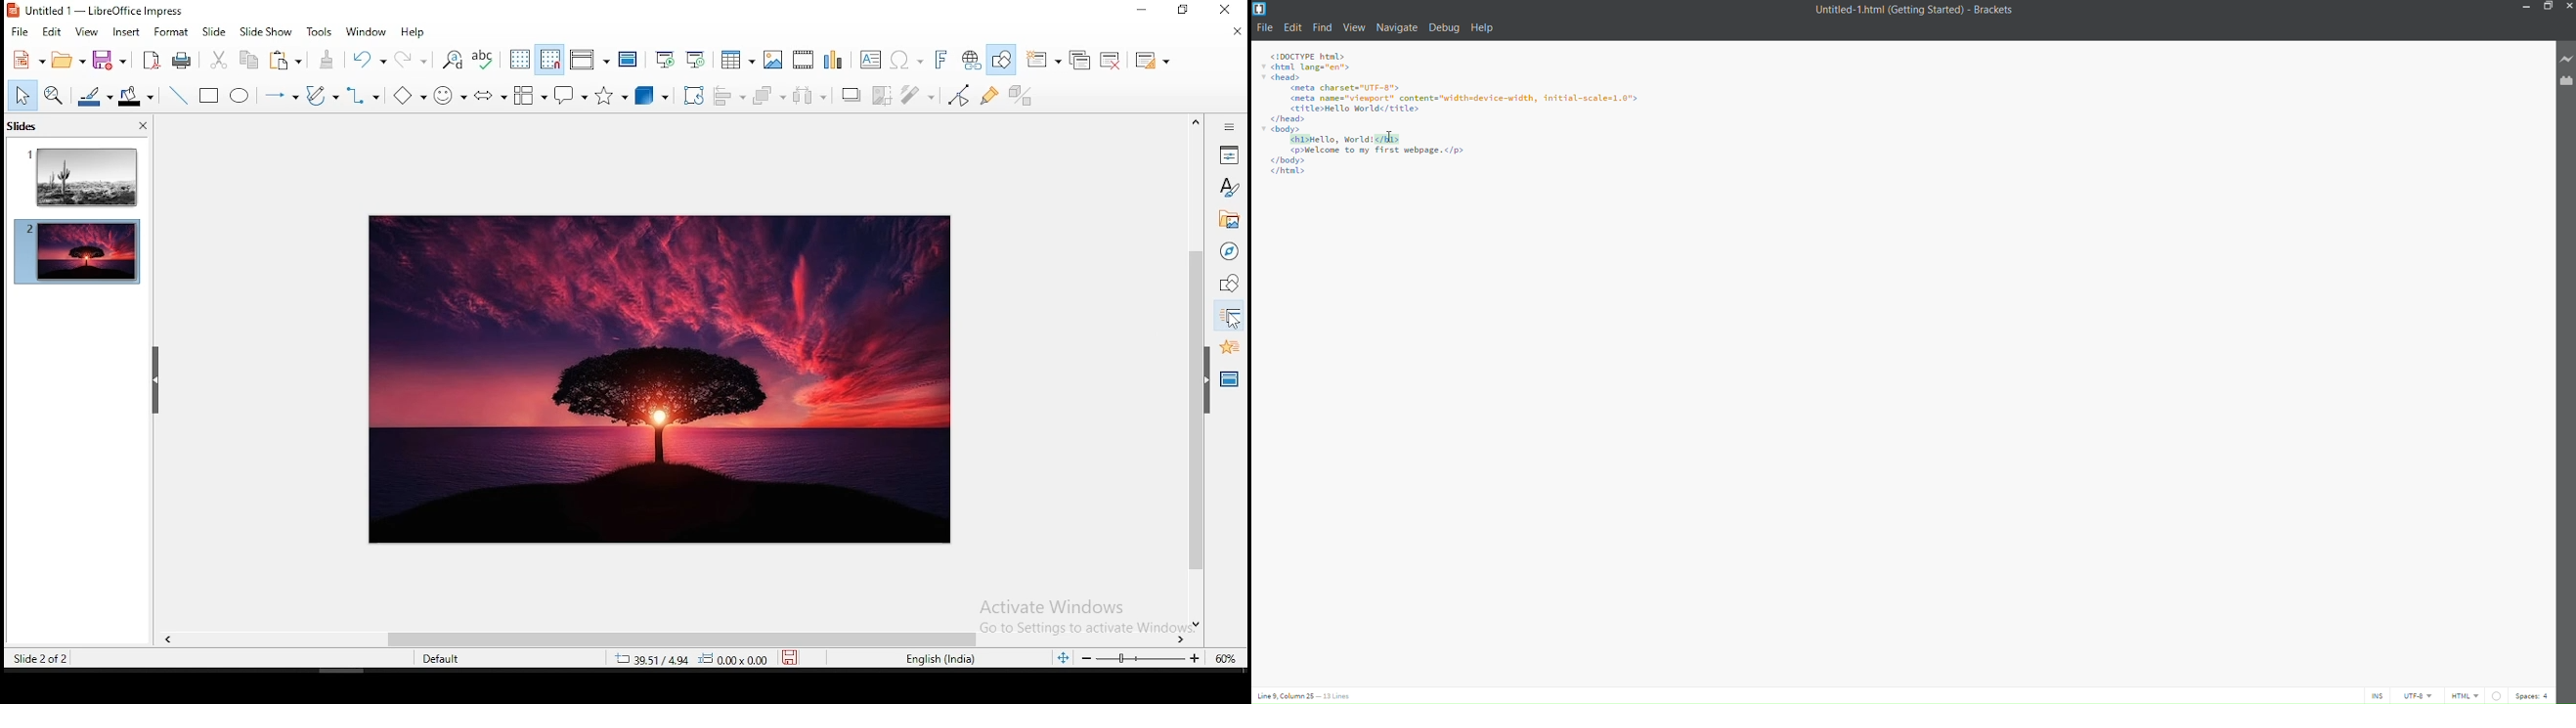 Image resolution: width=2576 pixels, height=728 pixels. What do you see at coordinates (54, 95) in the screenshot?
I see `zoom and pan` at bounding box center [54, 95].